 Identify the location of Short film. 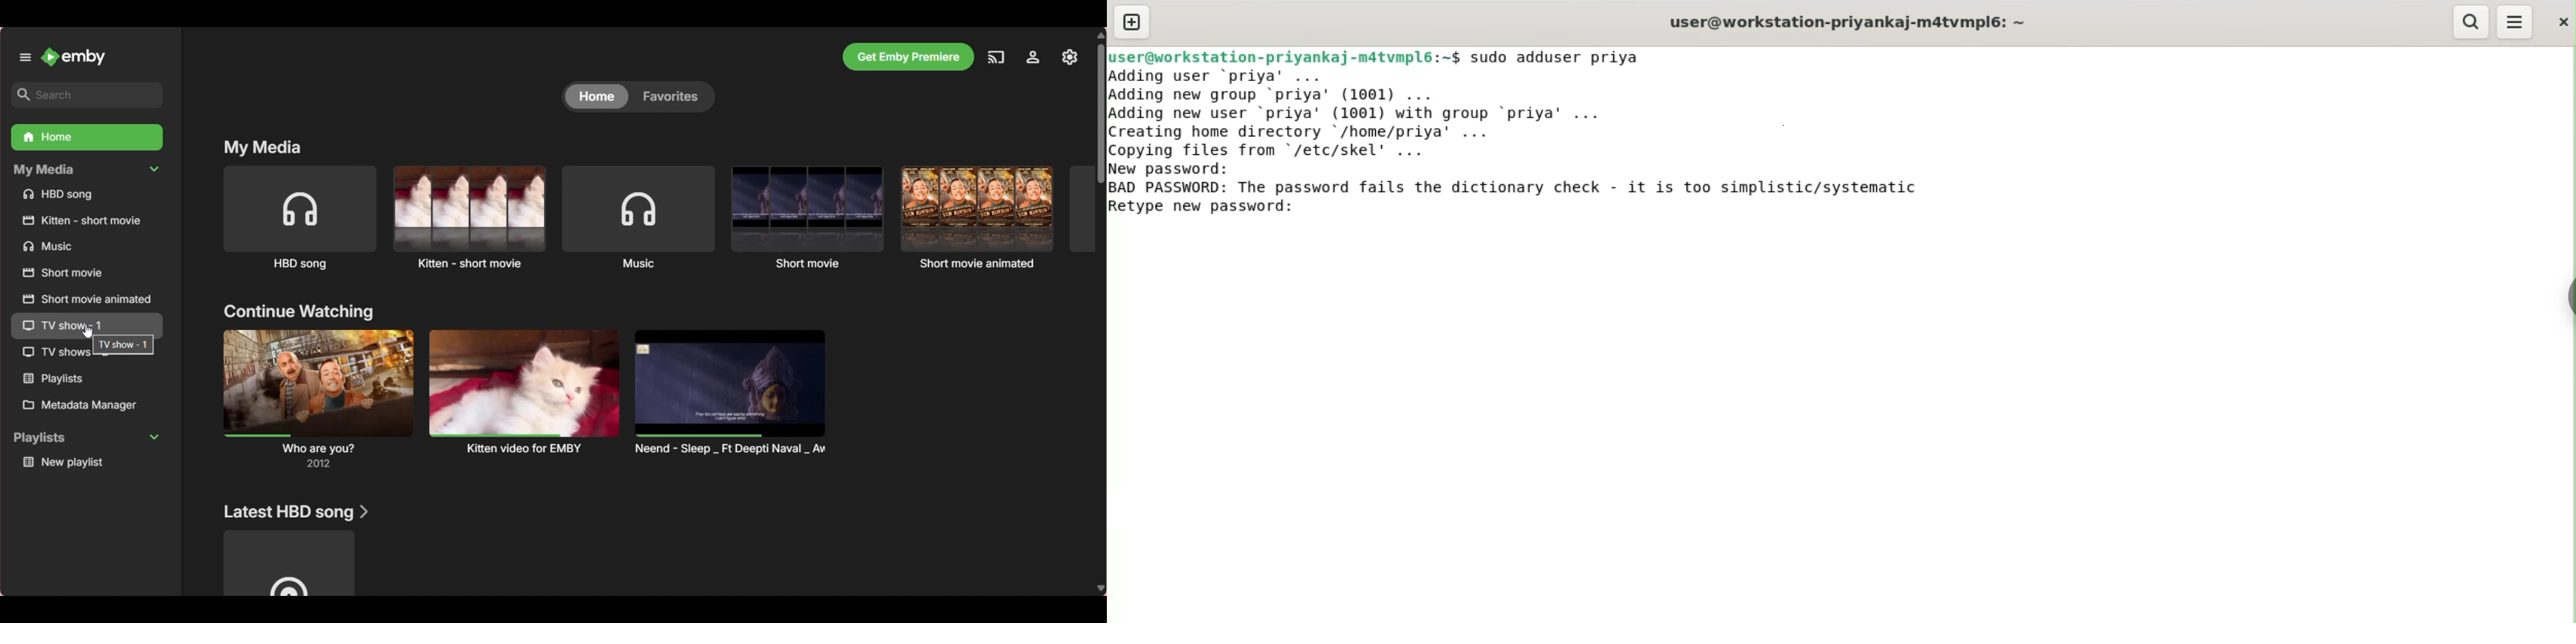
(86, 298).